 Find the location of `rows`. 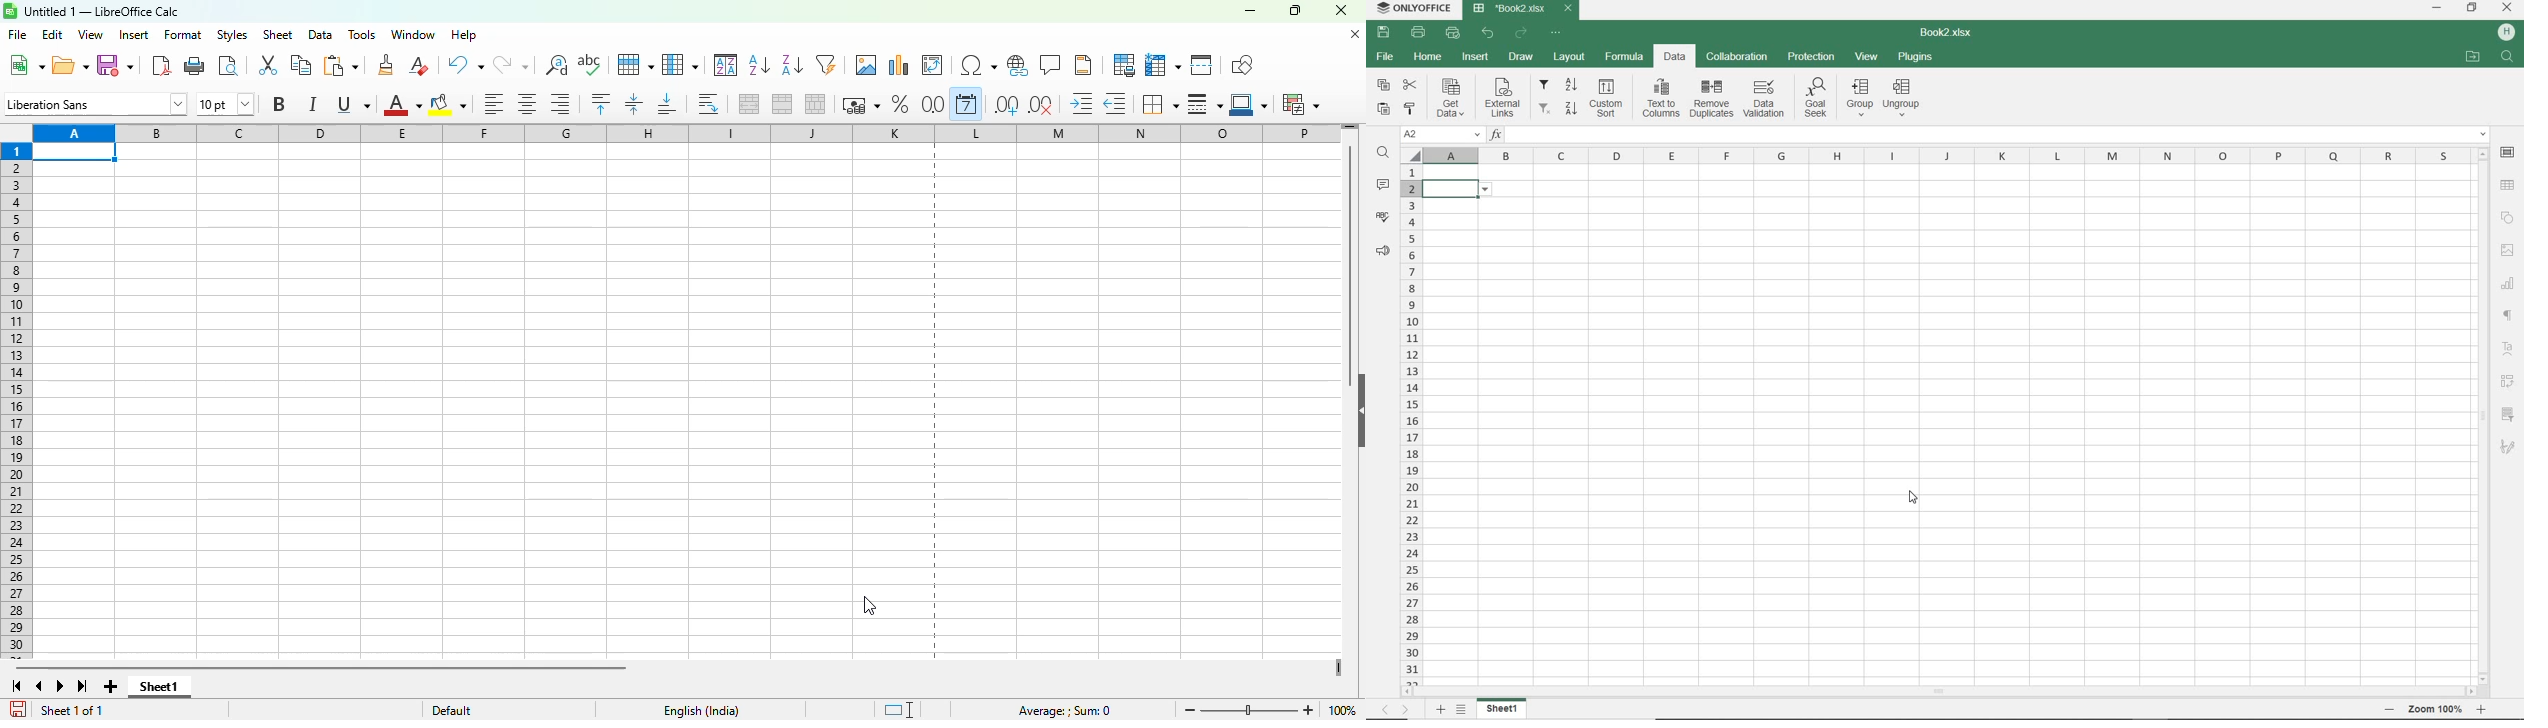

rows is located at coordinates (16, 401).